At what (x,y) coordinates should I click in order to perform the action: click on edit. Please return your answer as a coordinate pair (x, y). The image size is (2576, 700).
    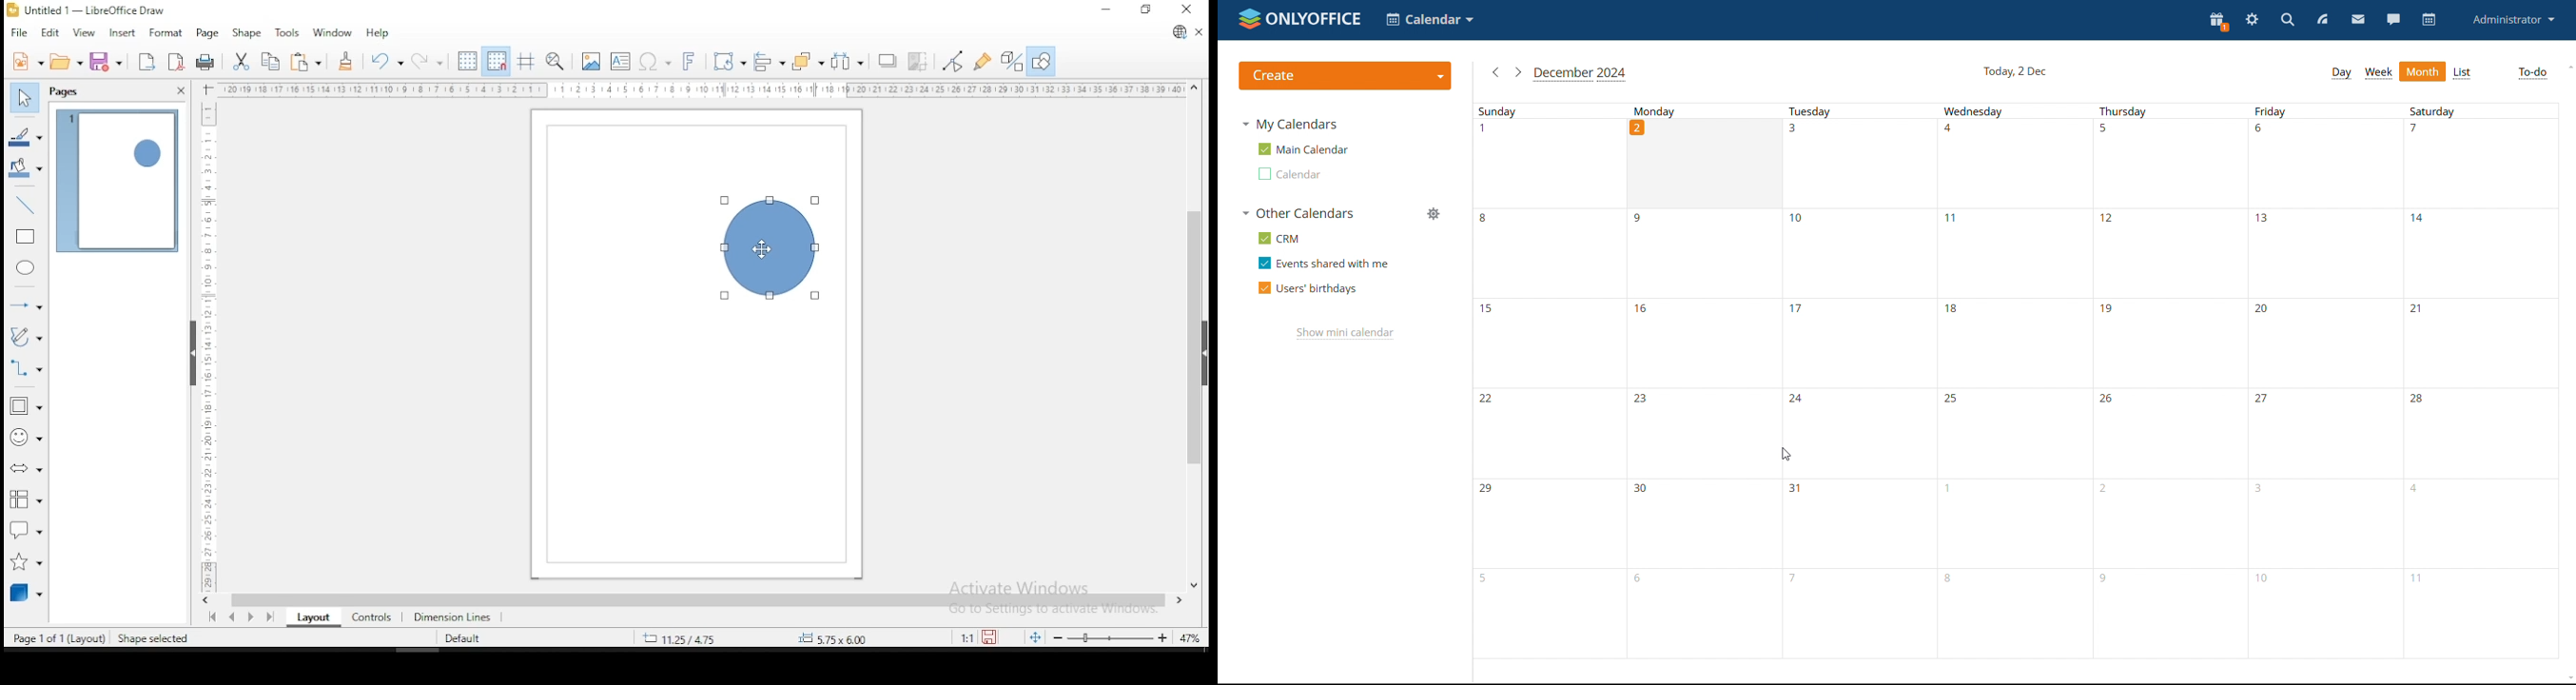
    Looking at the image, I should click on (49, 33).